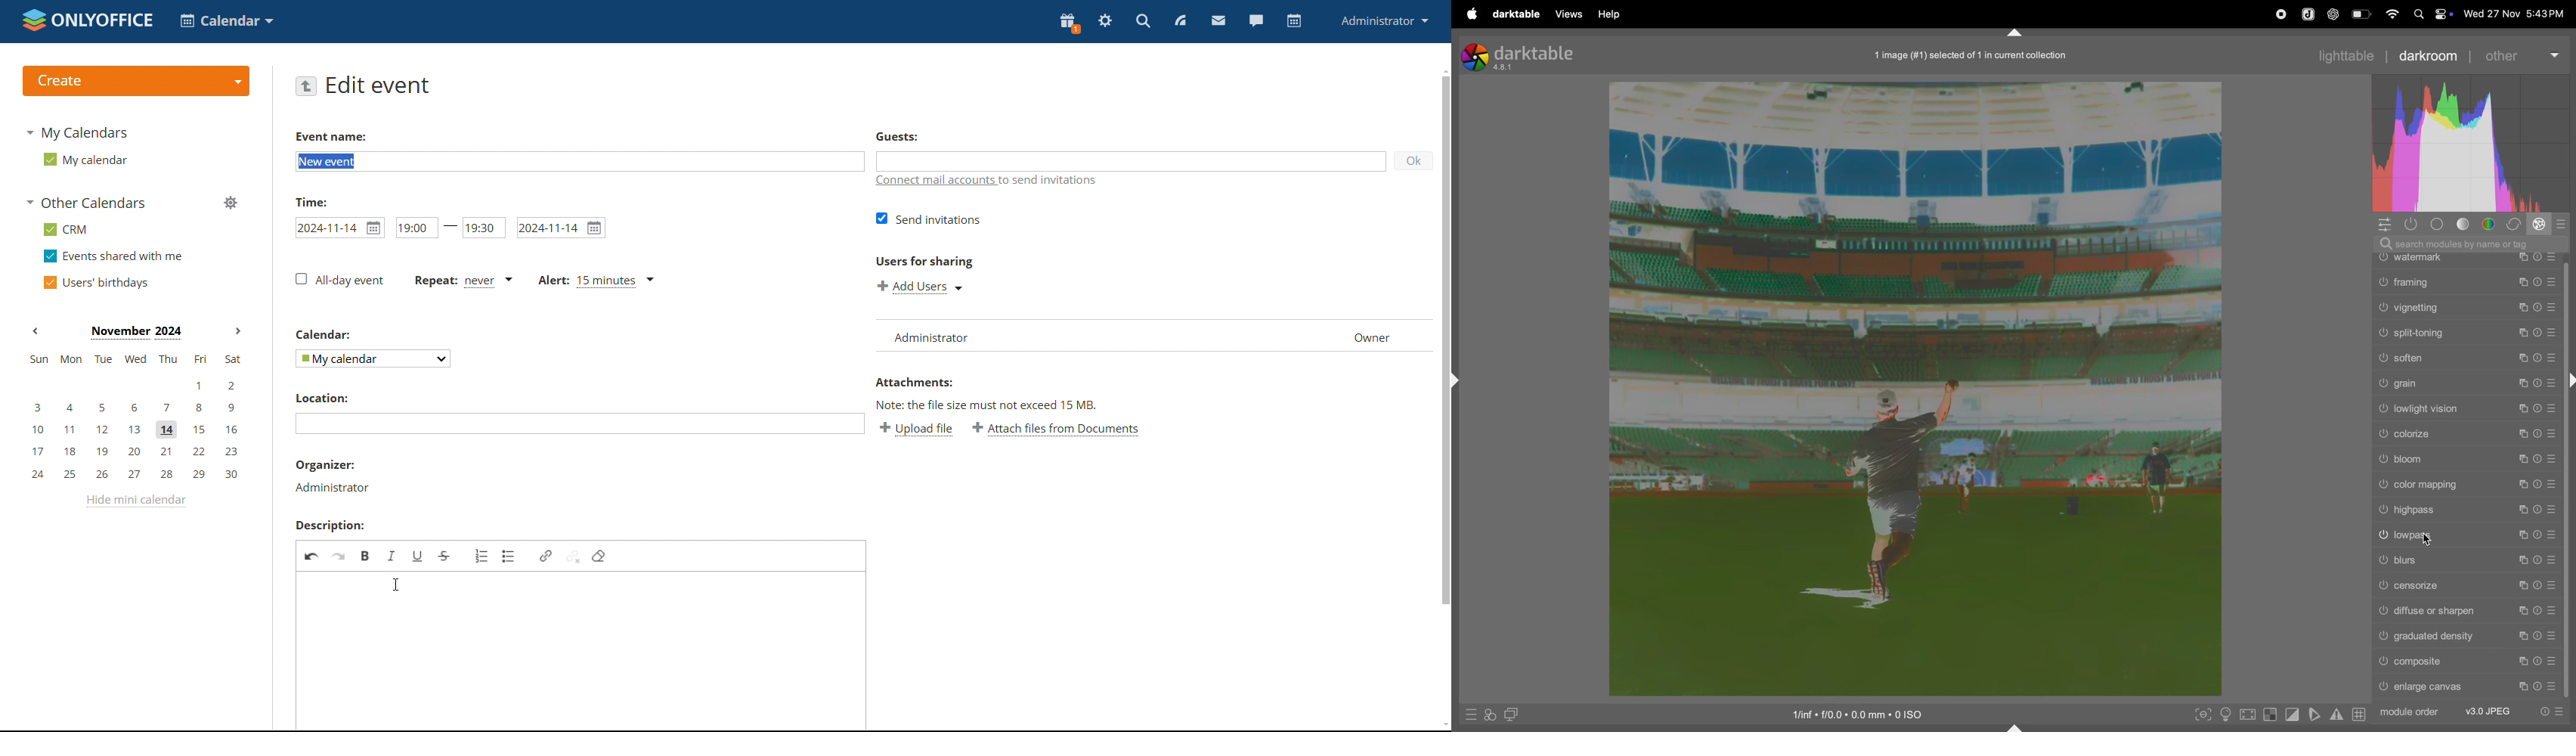  What do you see at coordinates (397, 585) in the screenshot?
I see `typing cursor` at bounding box center [397, 585].